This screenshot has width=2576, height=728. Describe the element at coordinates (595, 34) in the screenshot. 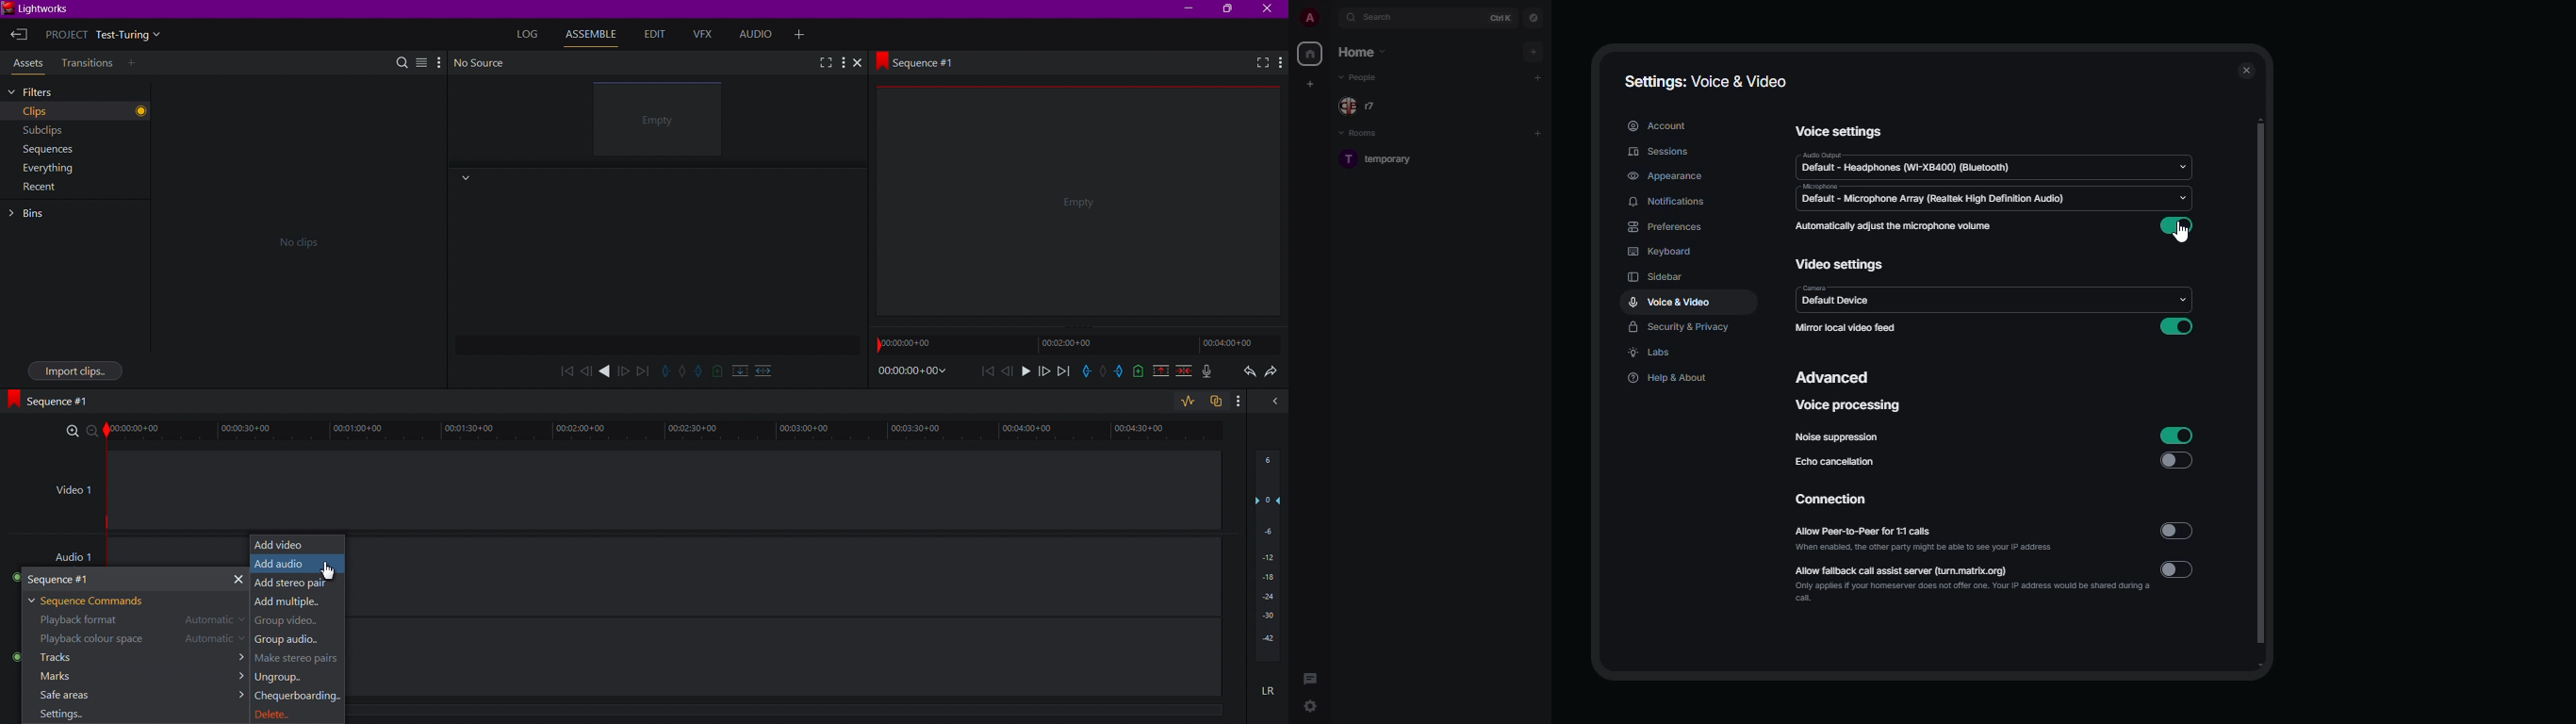

I see `Assemble` at that location.